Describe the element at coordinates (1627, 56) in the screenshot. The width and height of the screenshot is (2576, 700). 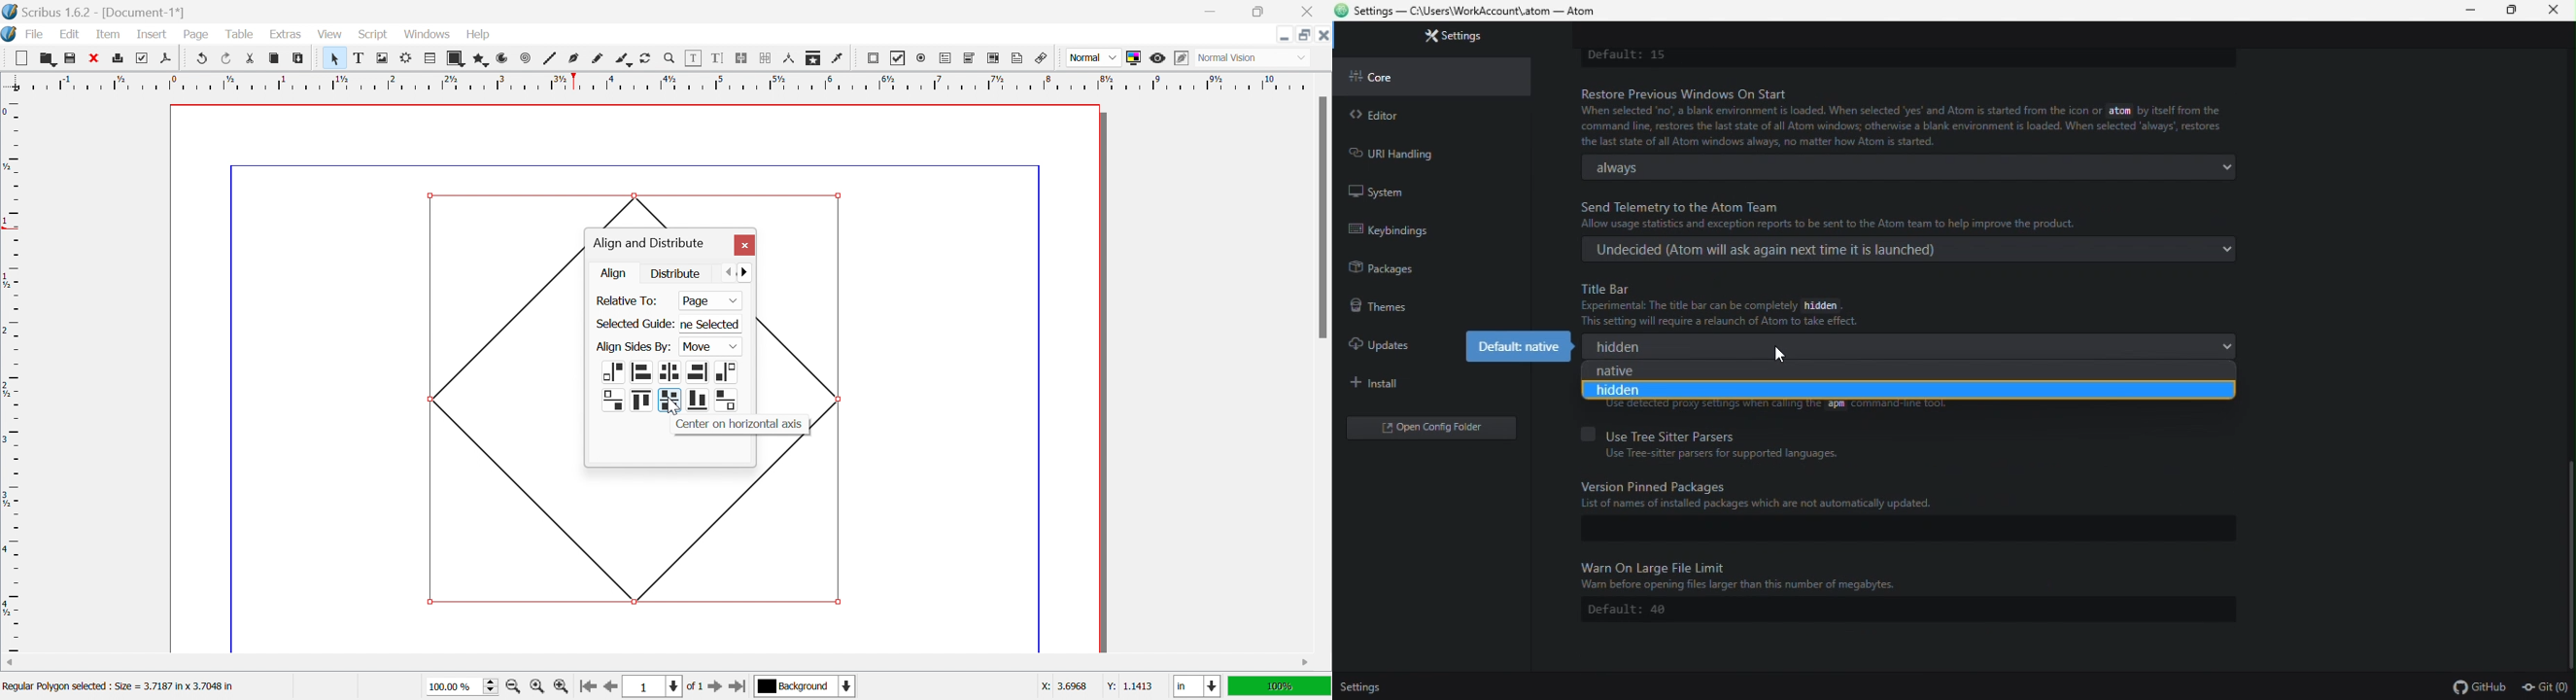
I see `Default: 15` at that location.